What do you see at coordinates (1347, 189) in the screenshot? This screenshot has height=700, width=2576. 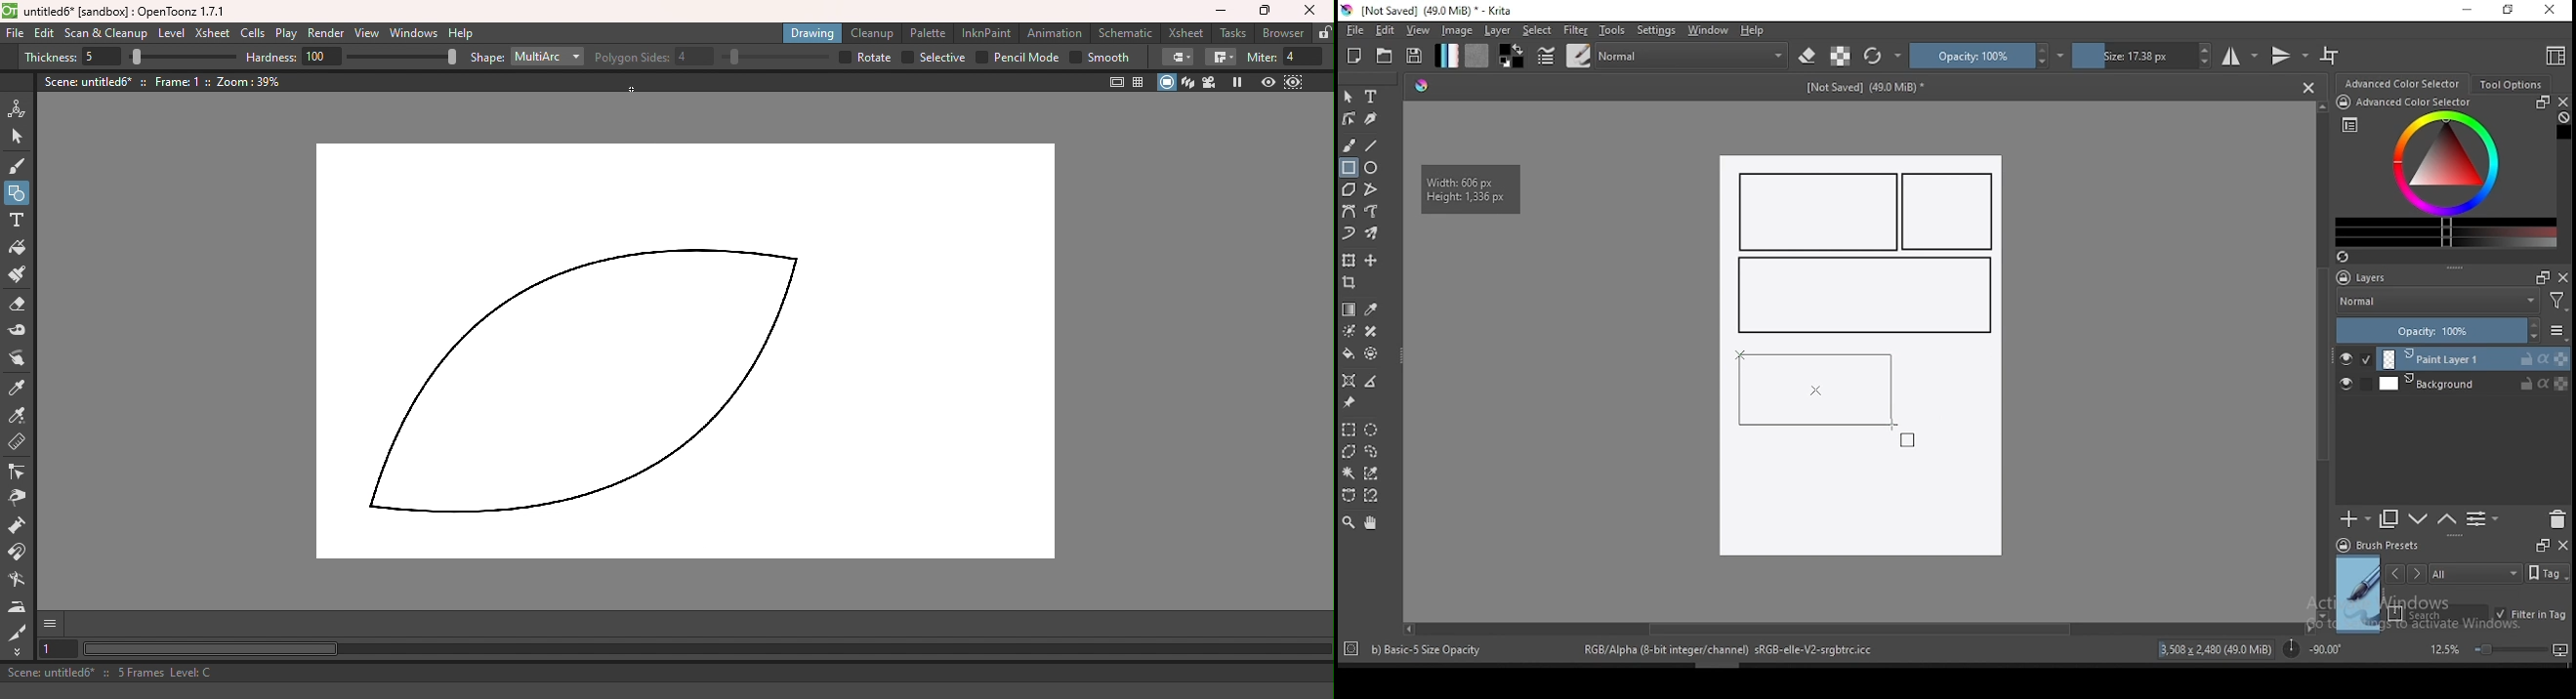 I see `polygon tool` at bounding box center [1347, 189].